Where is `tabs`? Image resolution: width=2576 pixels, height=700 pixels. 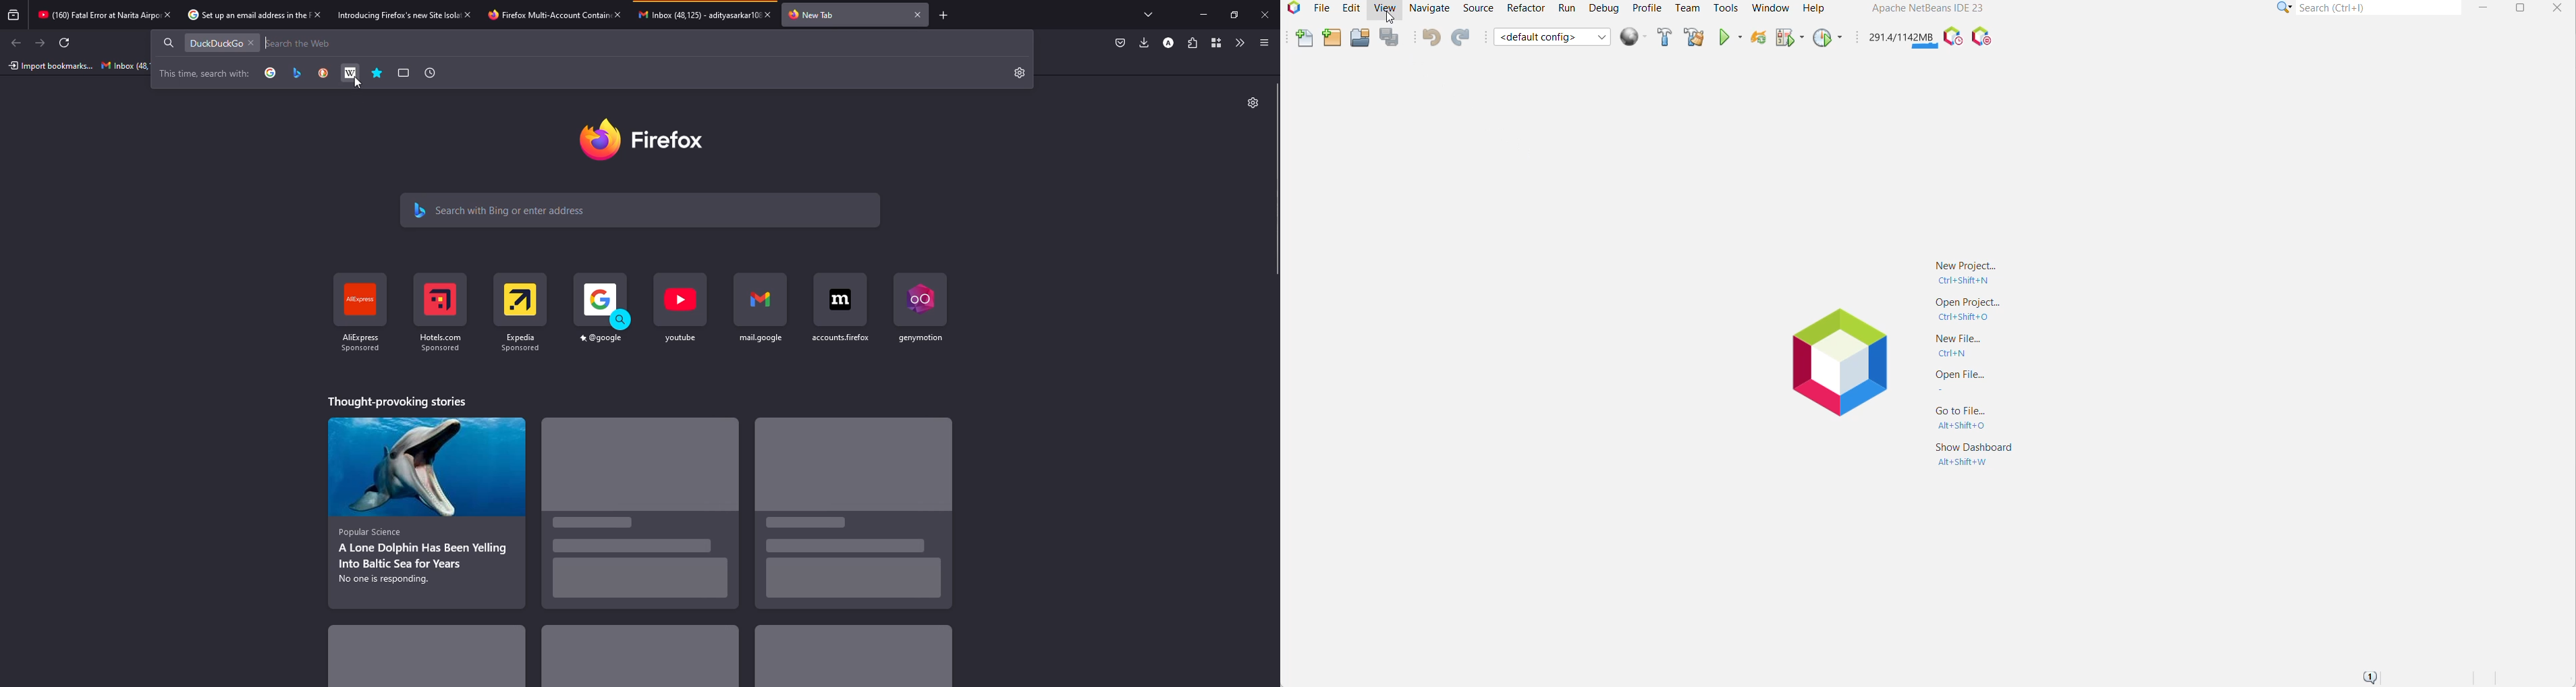 tabs is located at coordinates (404, 73).